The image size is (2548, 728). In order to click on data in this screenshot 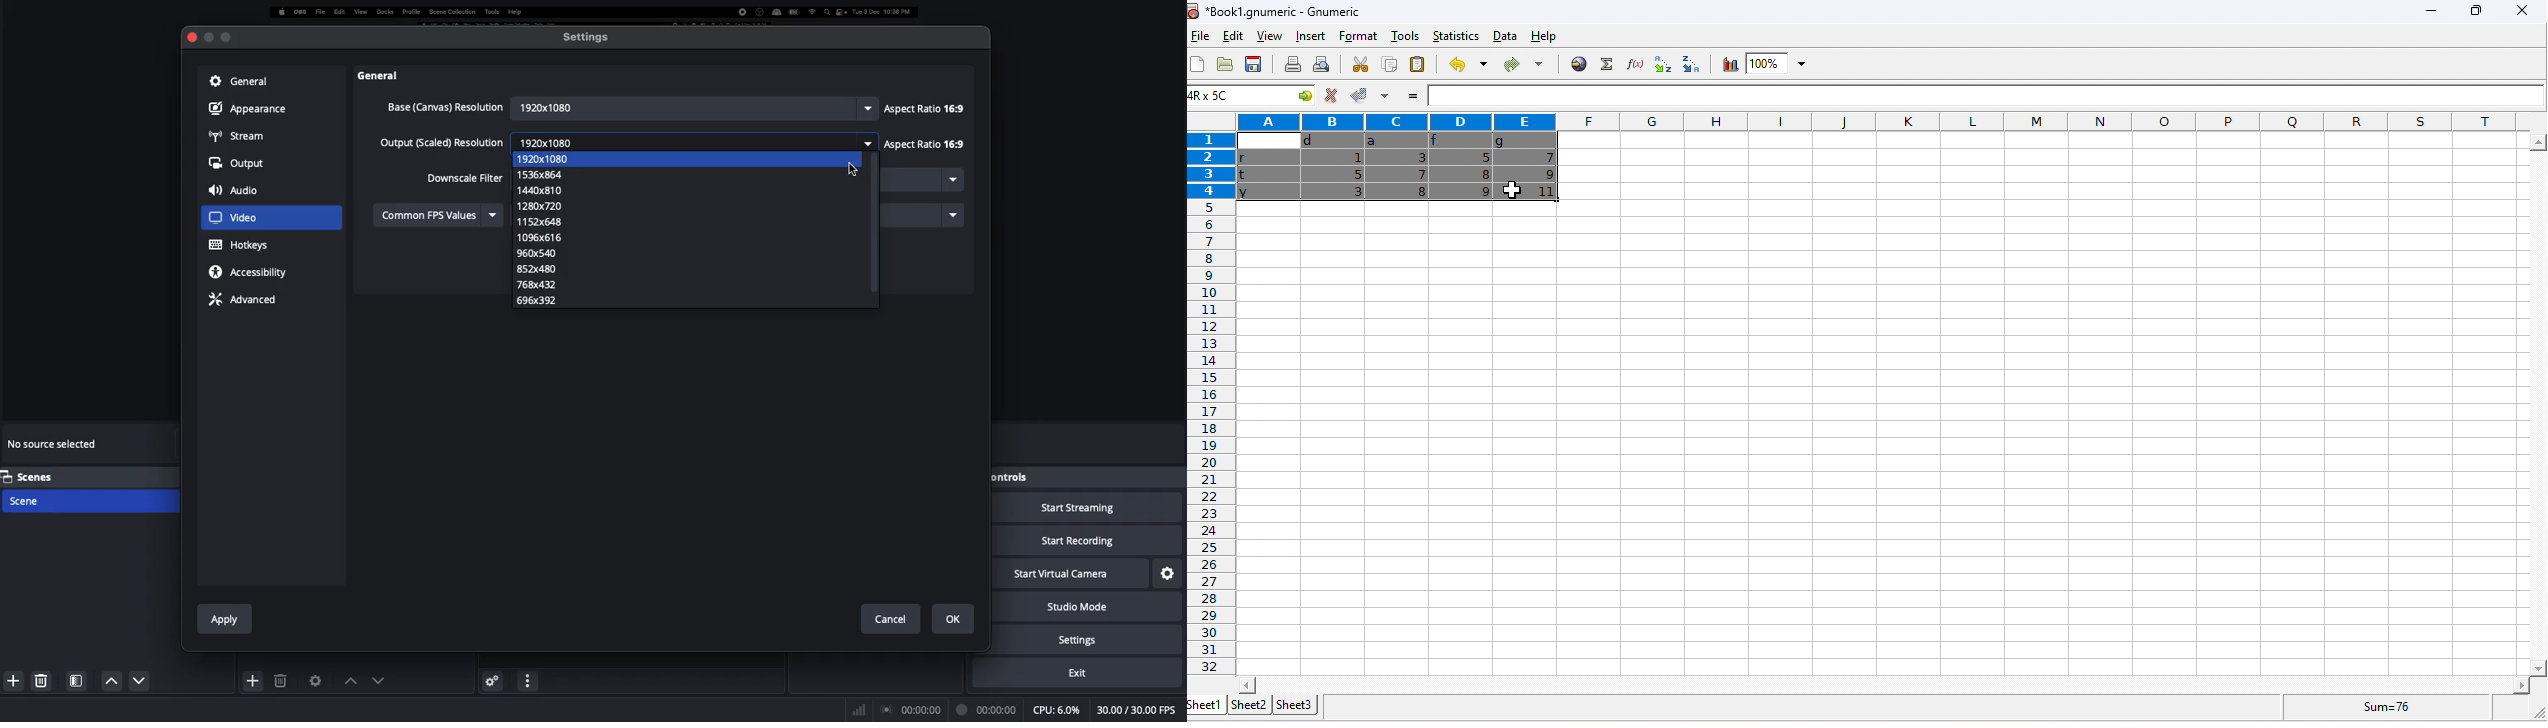, I will do `click(1505, 36)`.